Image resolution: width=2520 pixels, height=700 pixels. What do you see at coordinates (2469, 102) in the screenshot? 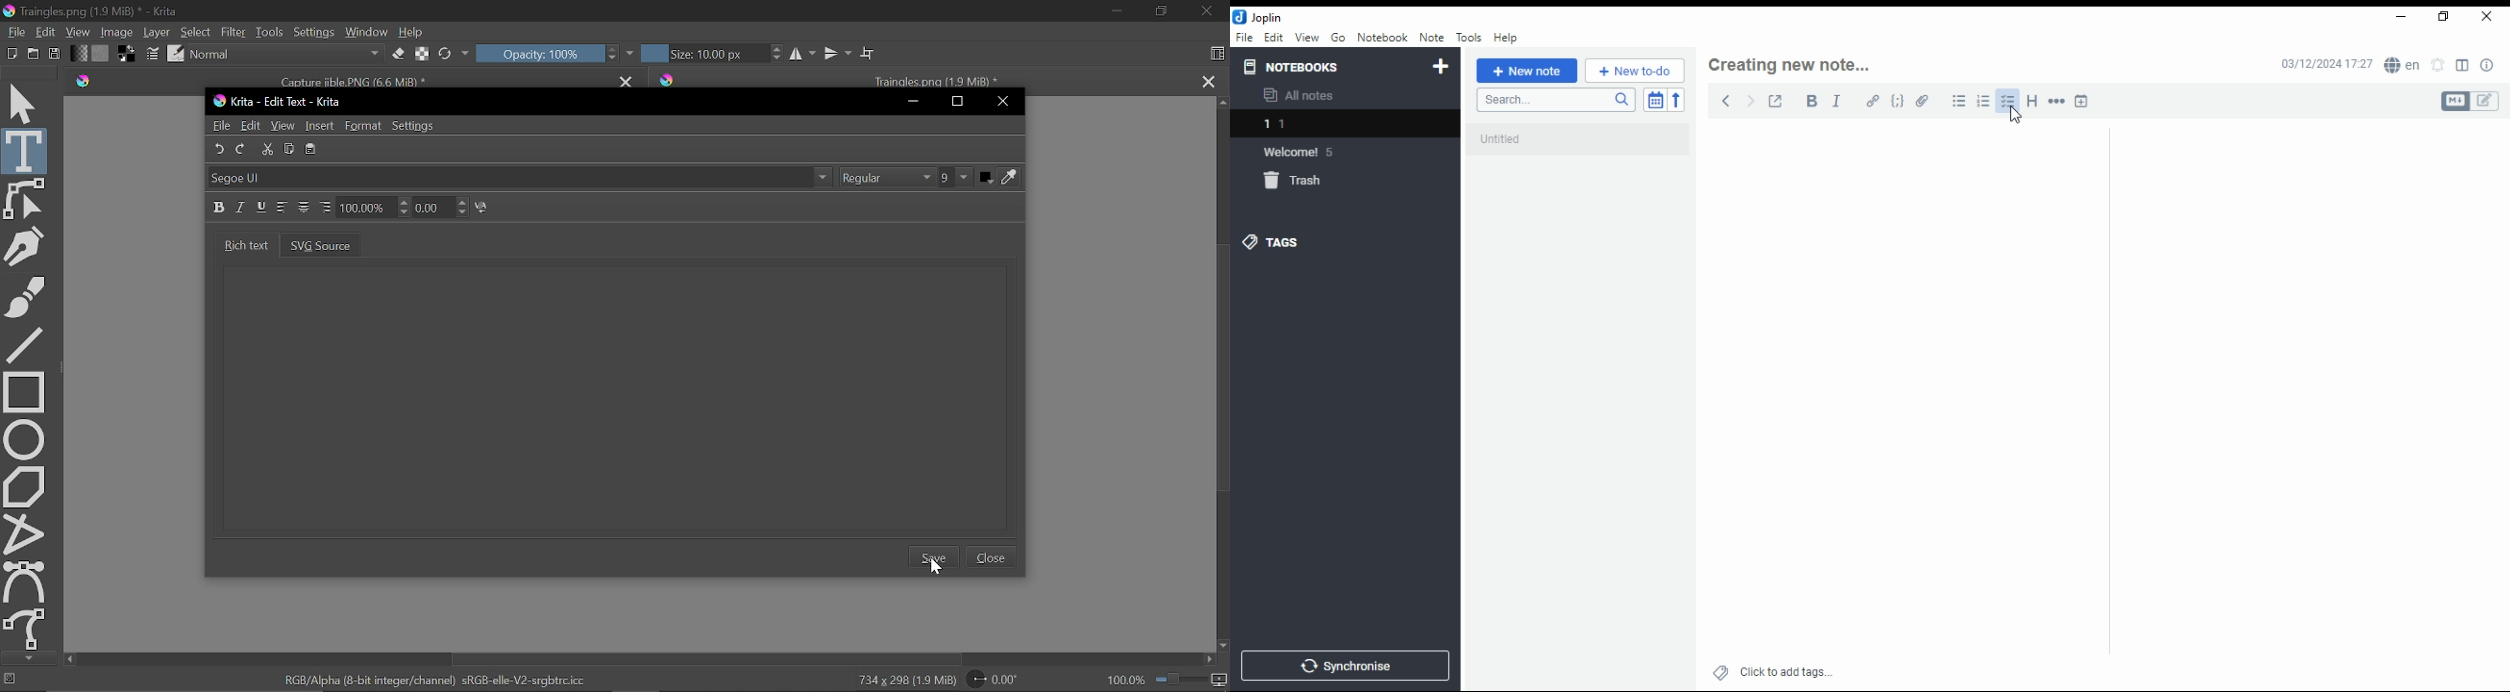
I see `toggle editors` at bounding box center [2469, 102].